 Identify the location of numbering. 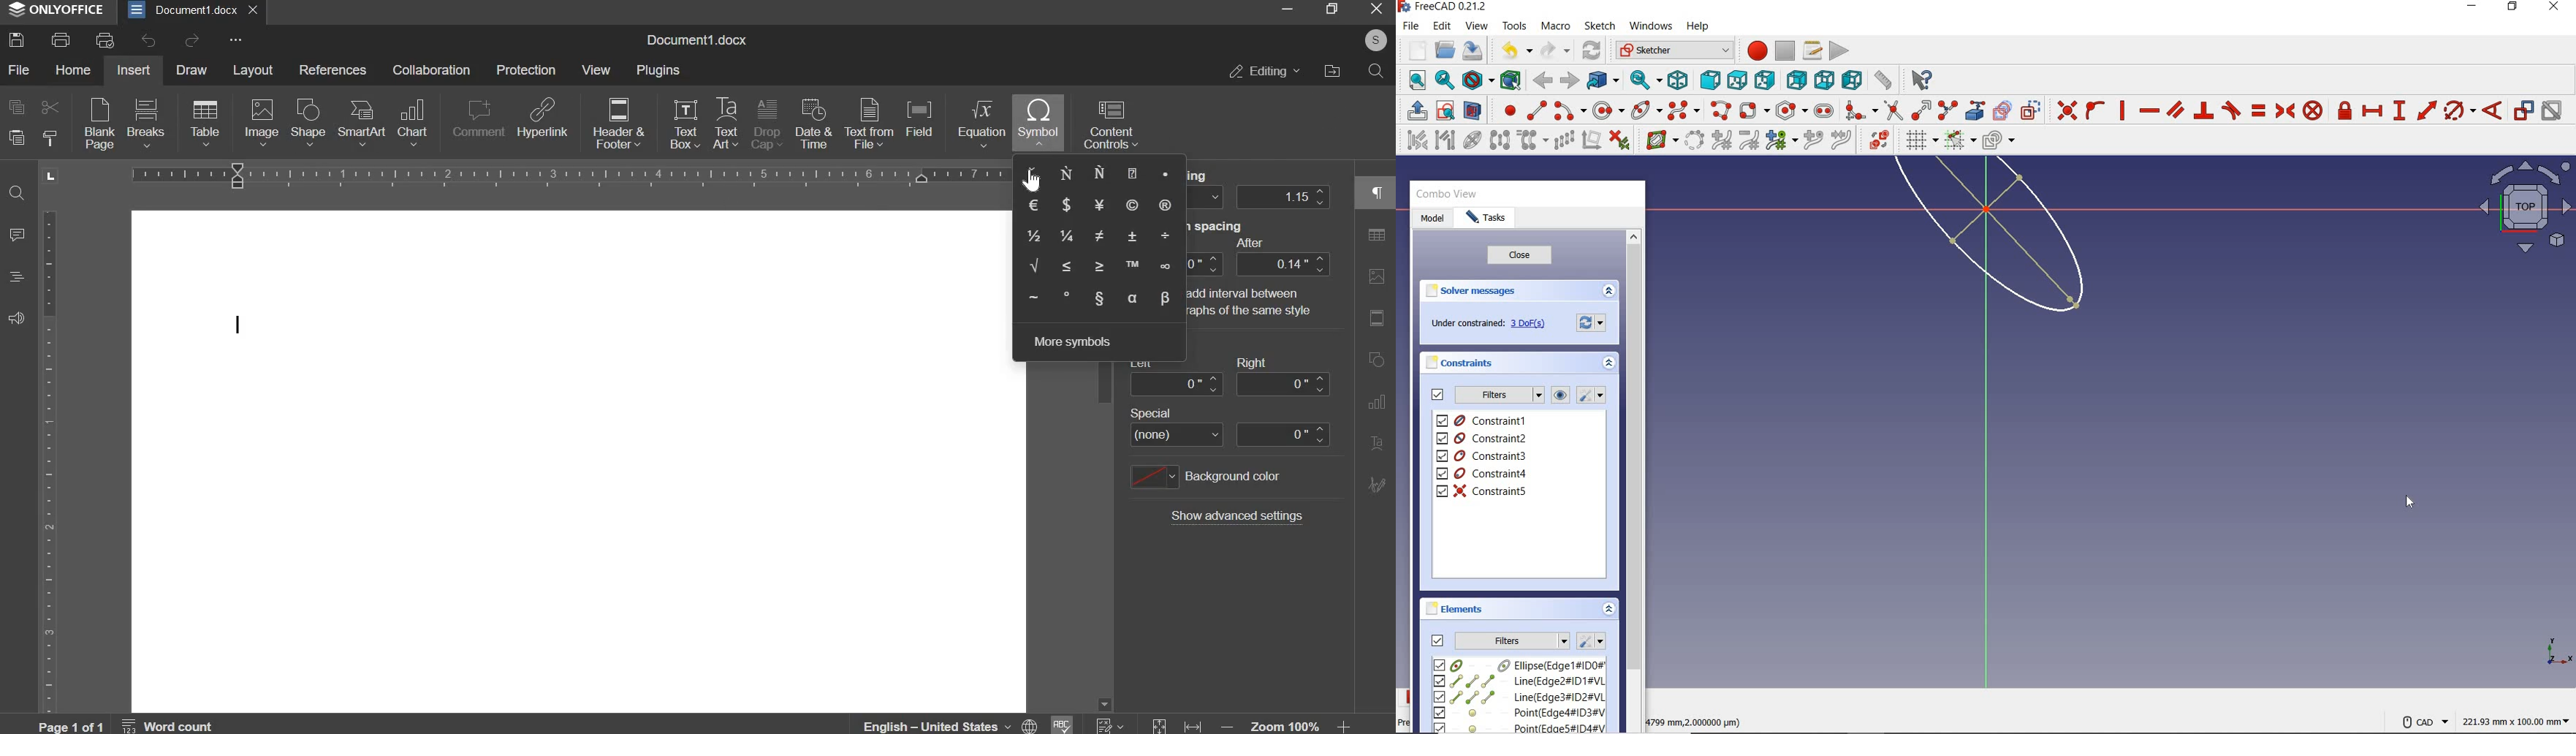
(1107, 724).